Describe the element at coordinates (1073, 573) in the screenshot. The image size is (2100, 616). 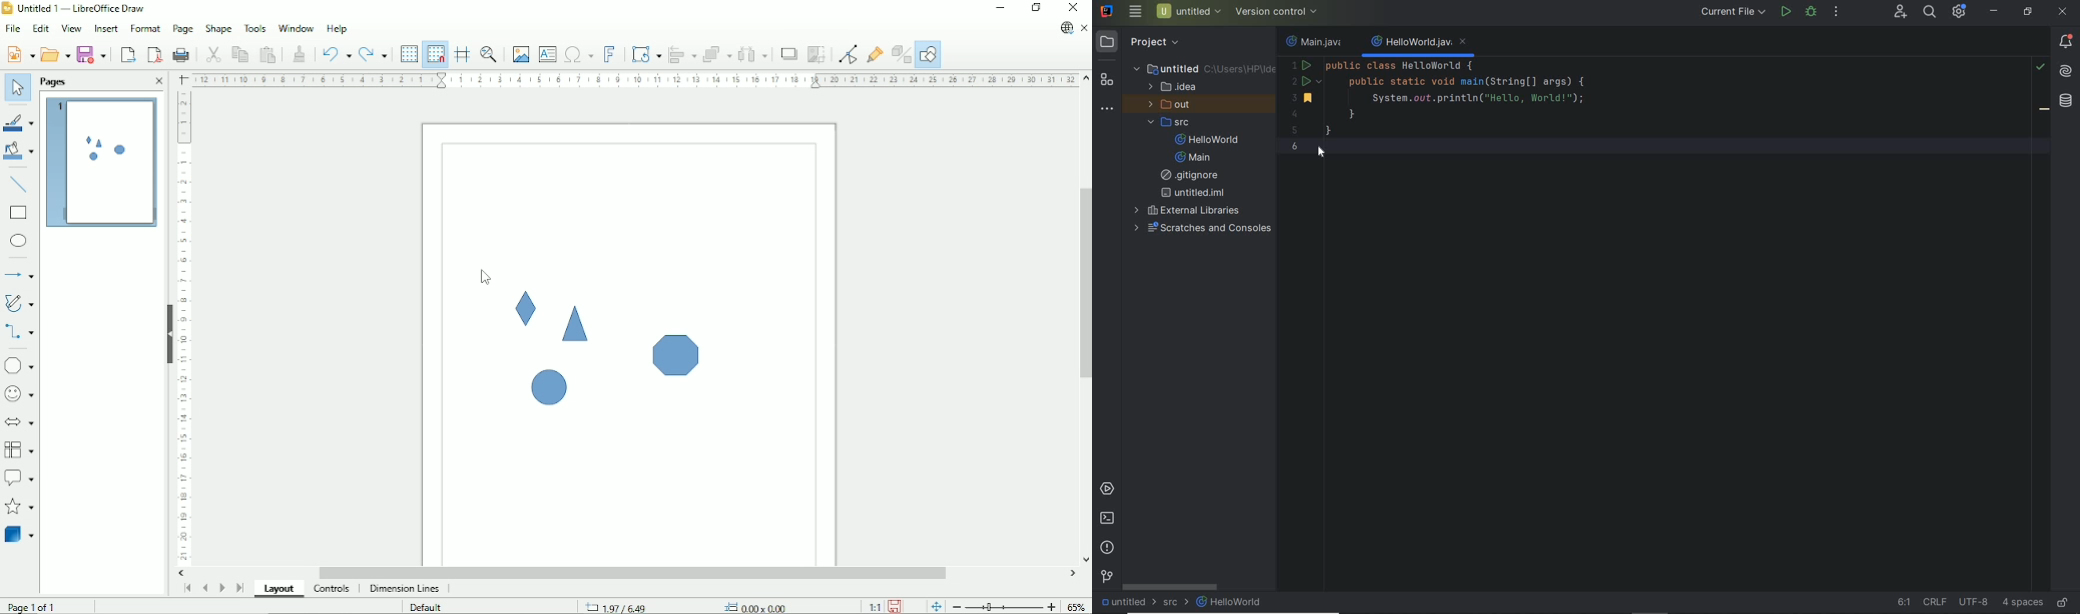
I see `Horizontal scroll button` at that location.